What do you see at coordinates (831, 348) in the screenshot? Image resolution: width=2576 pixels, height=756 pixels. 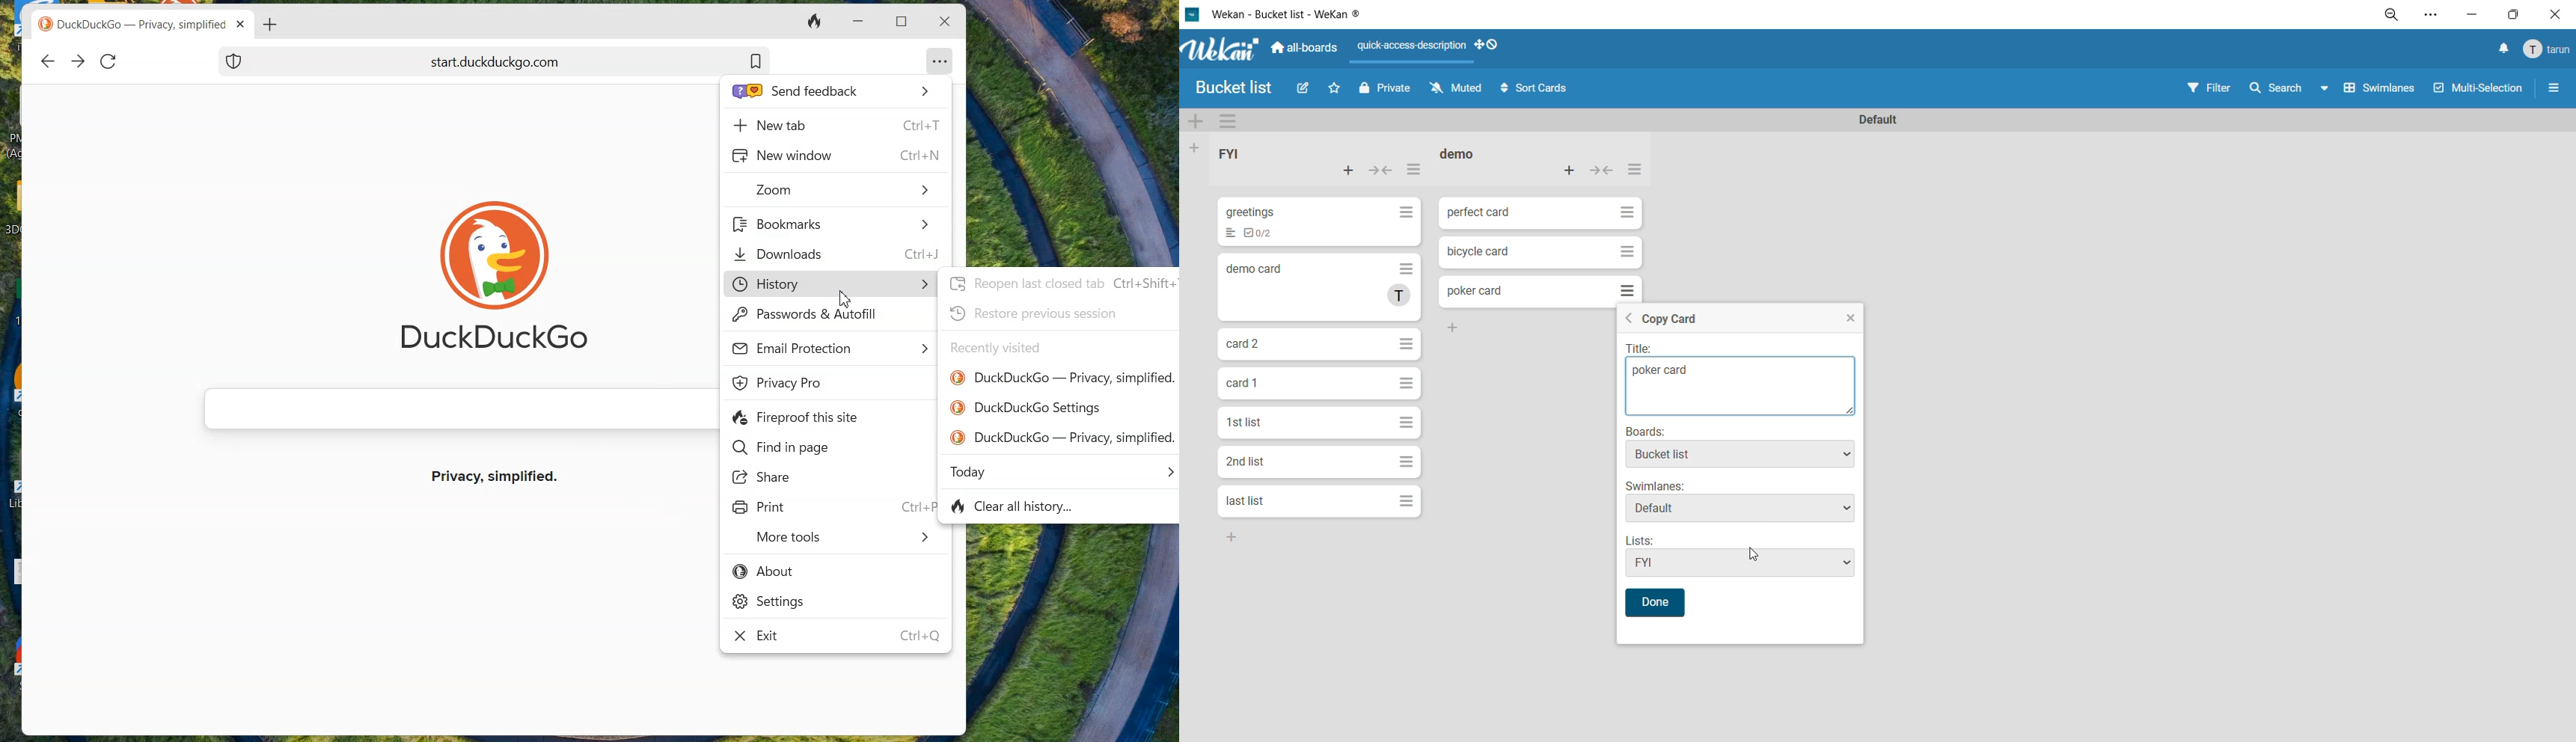 I see `Email protection` at bounding box center [831, 348].